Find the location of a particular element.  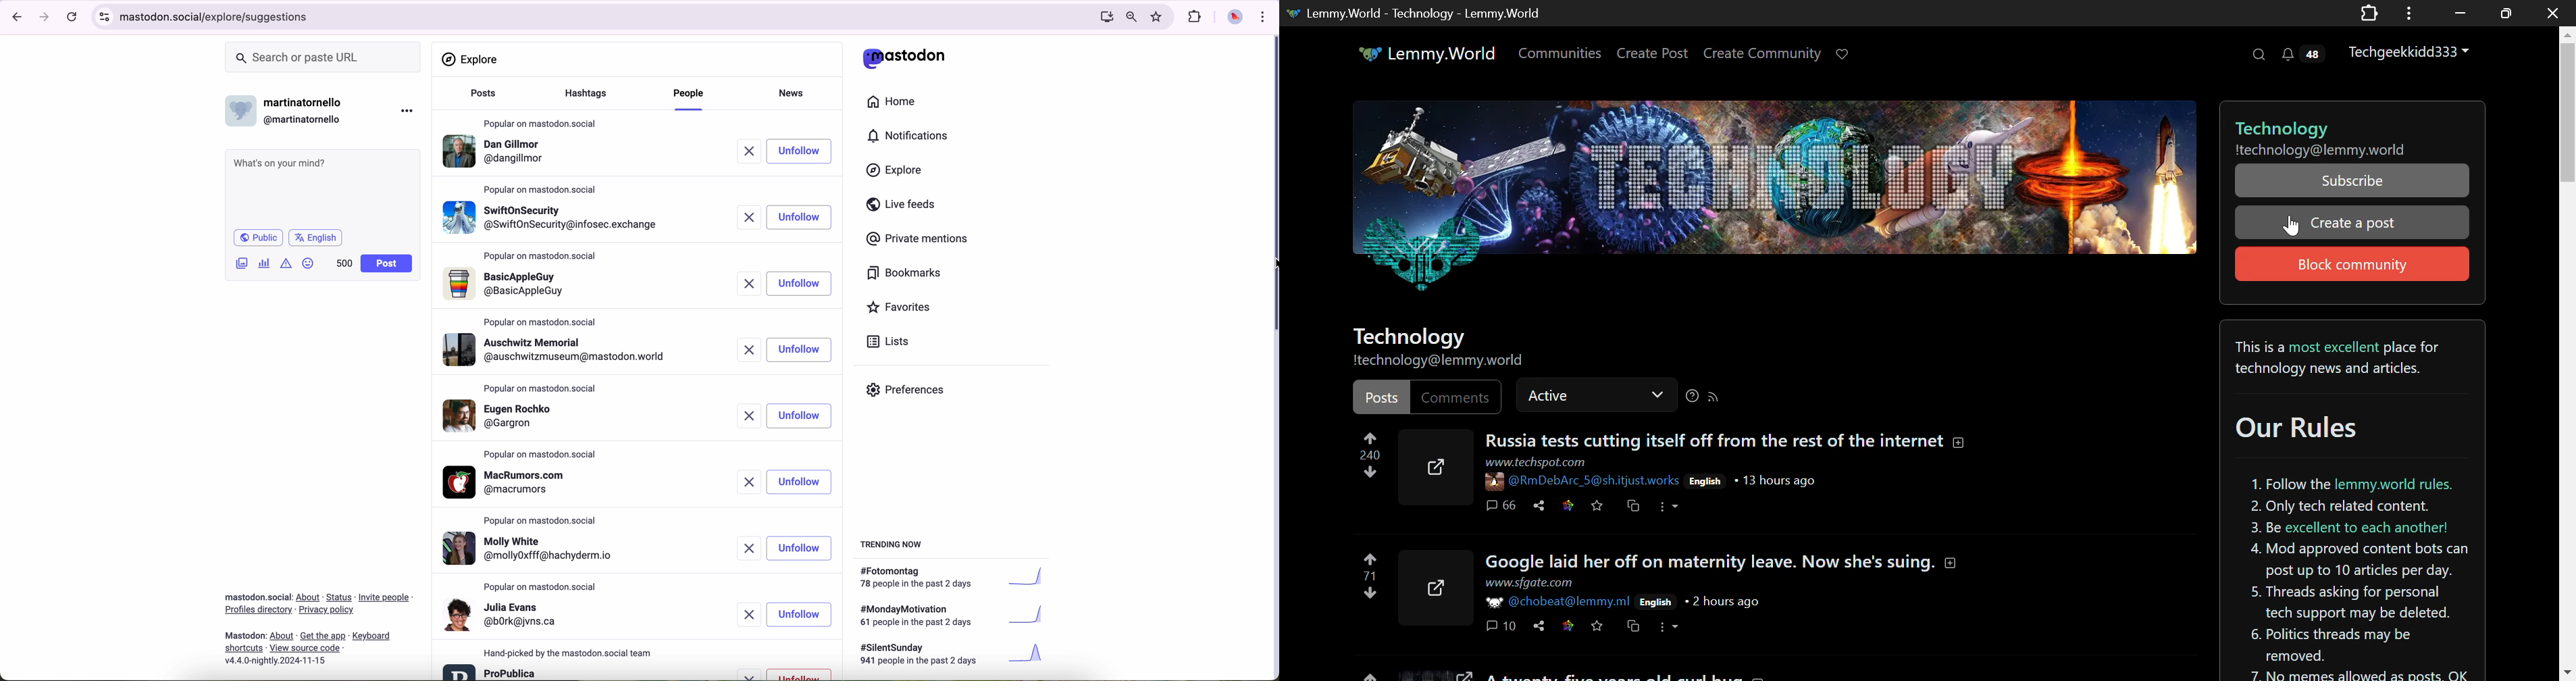

Community Media is located at coordinates (1775, 204).